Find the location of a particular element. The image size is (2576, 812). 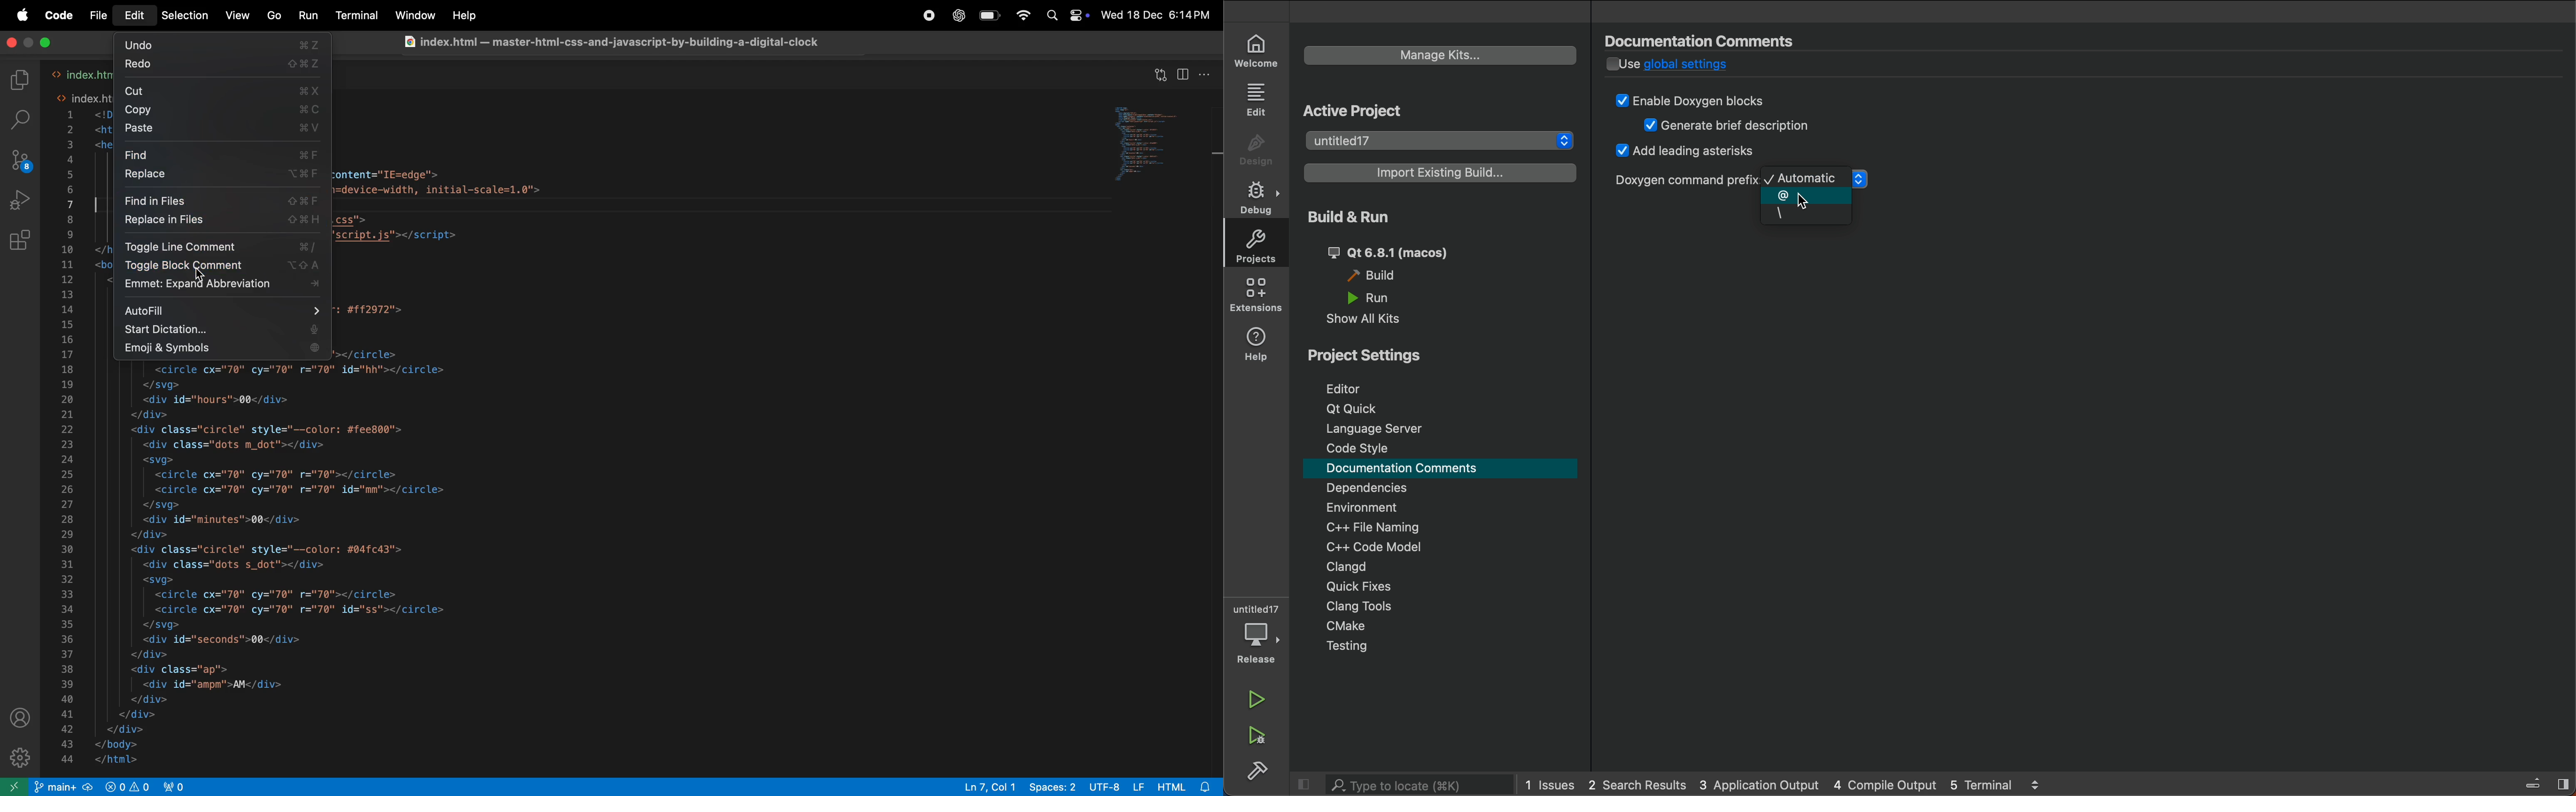

global settings is located at coordinates (1704, 67).